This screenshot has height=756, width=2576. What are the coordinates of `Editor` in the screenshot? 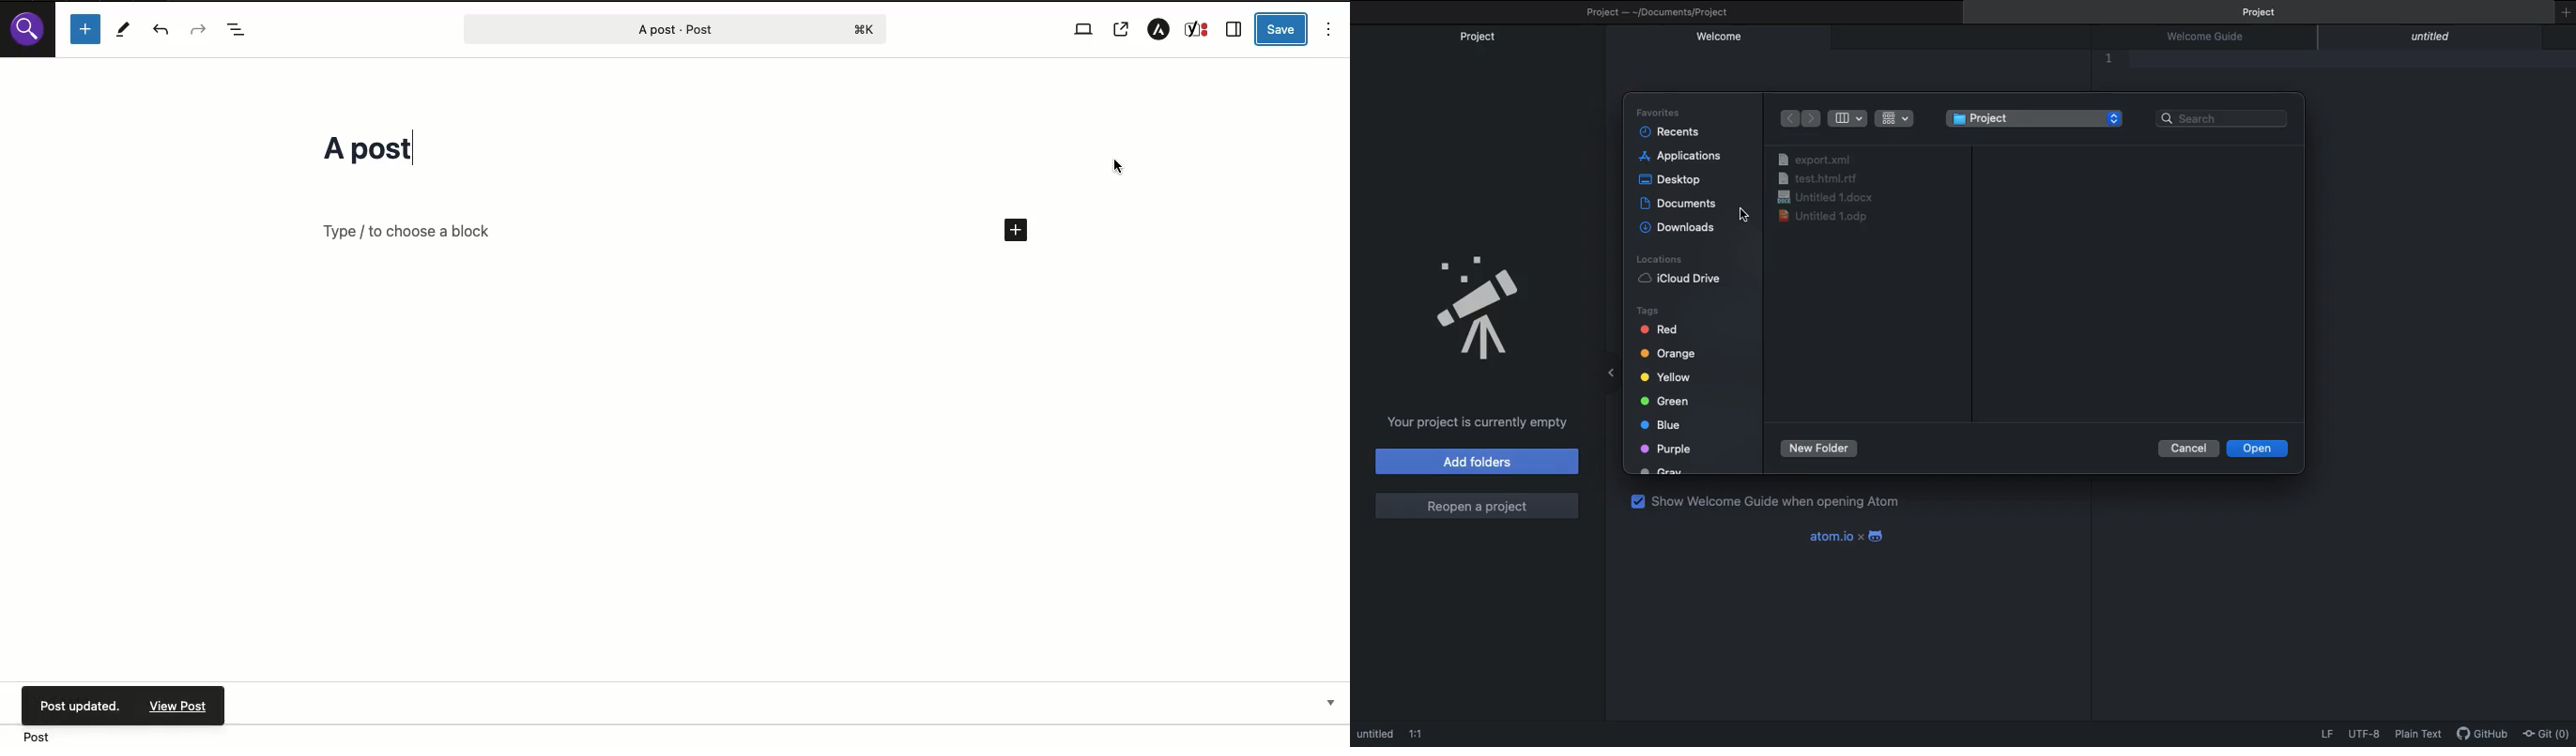 It's located at (2133, 62).